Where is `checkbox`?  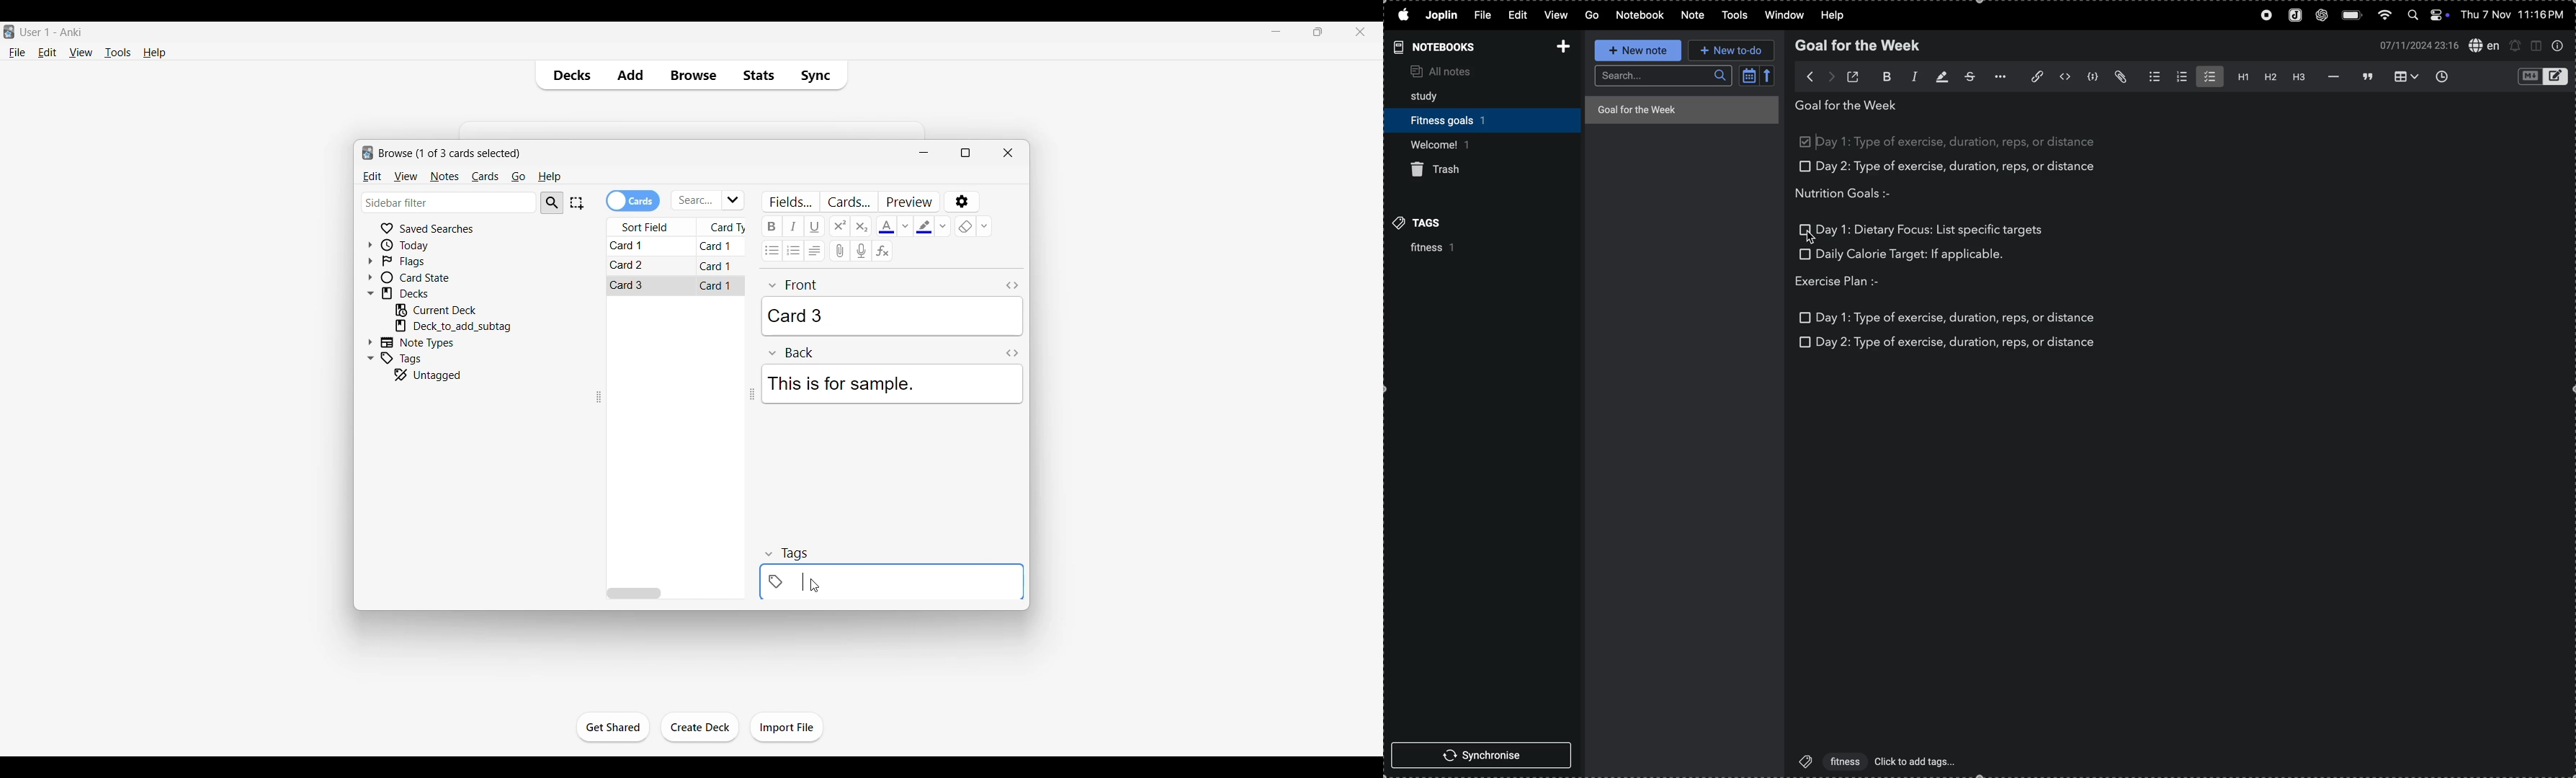 checkbox is located at coordinates (1804, 341).